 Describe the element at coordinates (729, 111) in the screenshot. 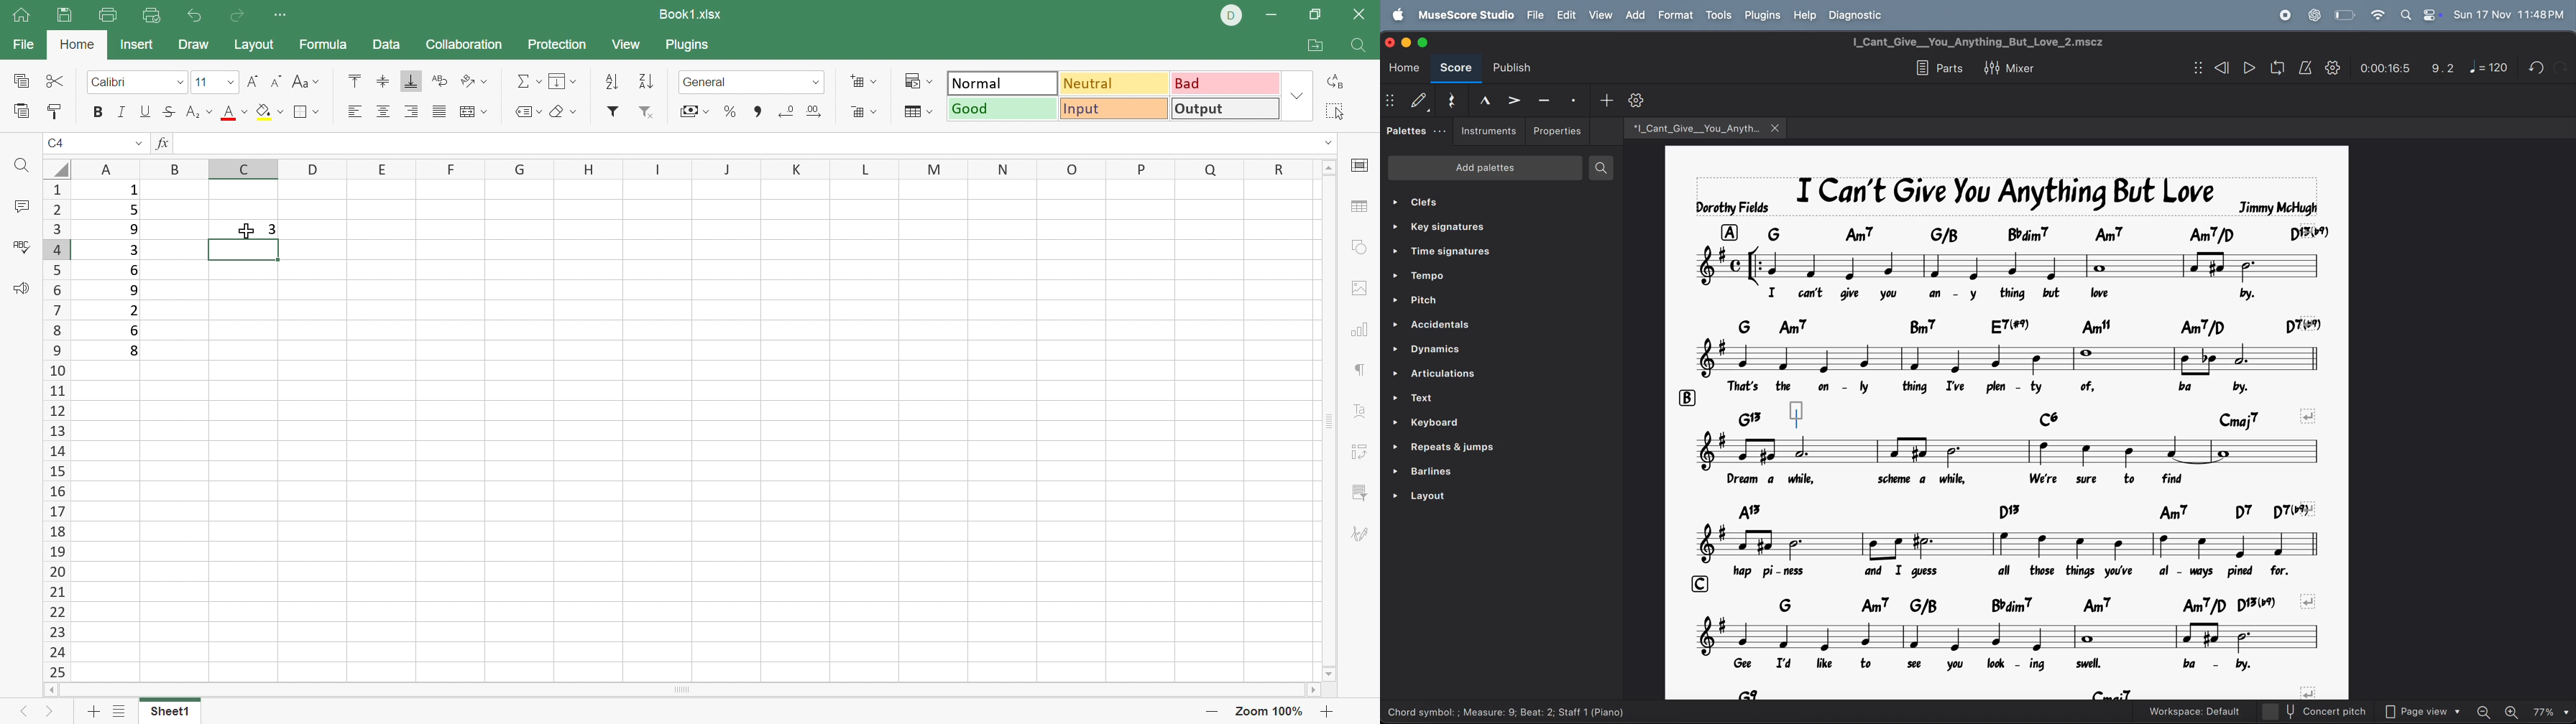

I see `Percent style` at that location.